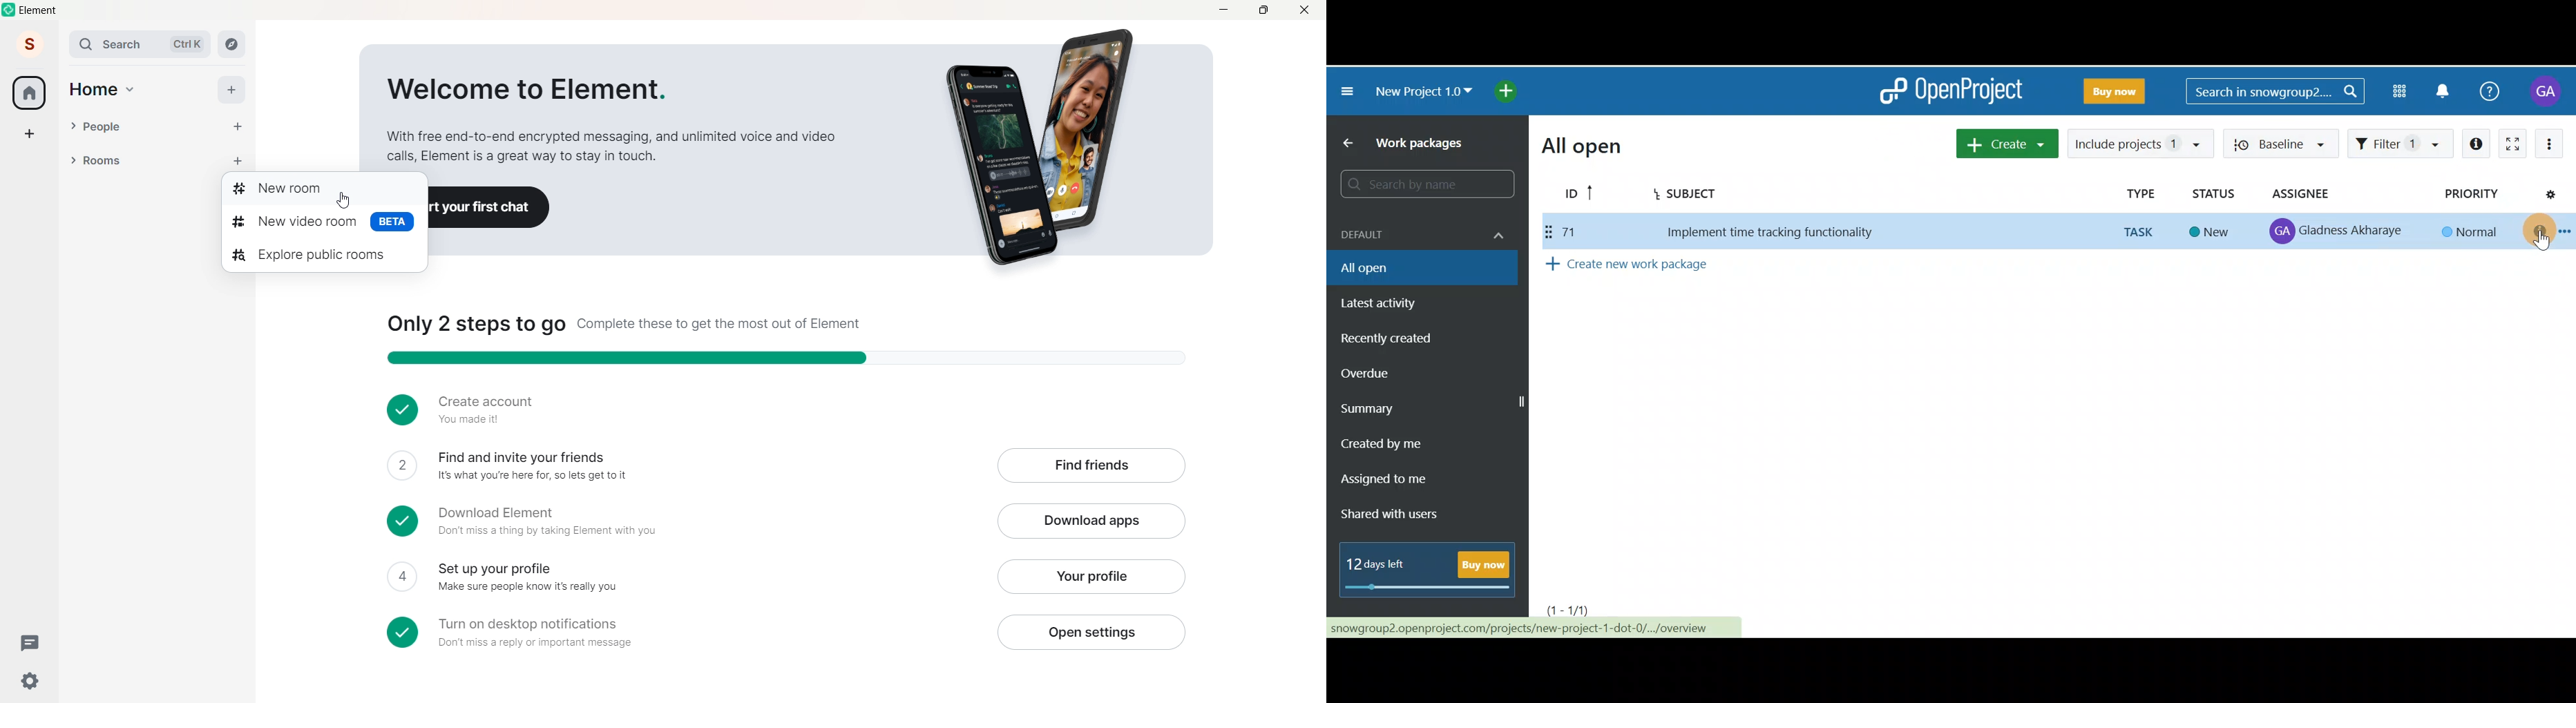 Image resolution: width=2576 pixels, height=728 pixels. What do you see at coordinates (1575, 195) in the screenshot?
I see `ID` at bounding box center [1575, 195].